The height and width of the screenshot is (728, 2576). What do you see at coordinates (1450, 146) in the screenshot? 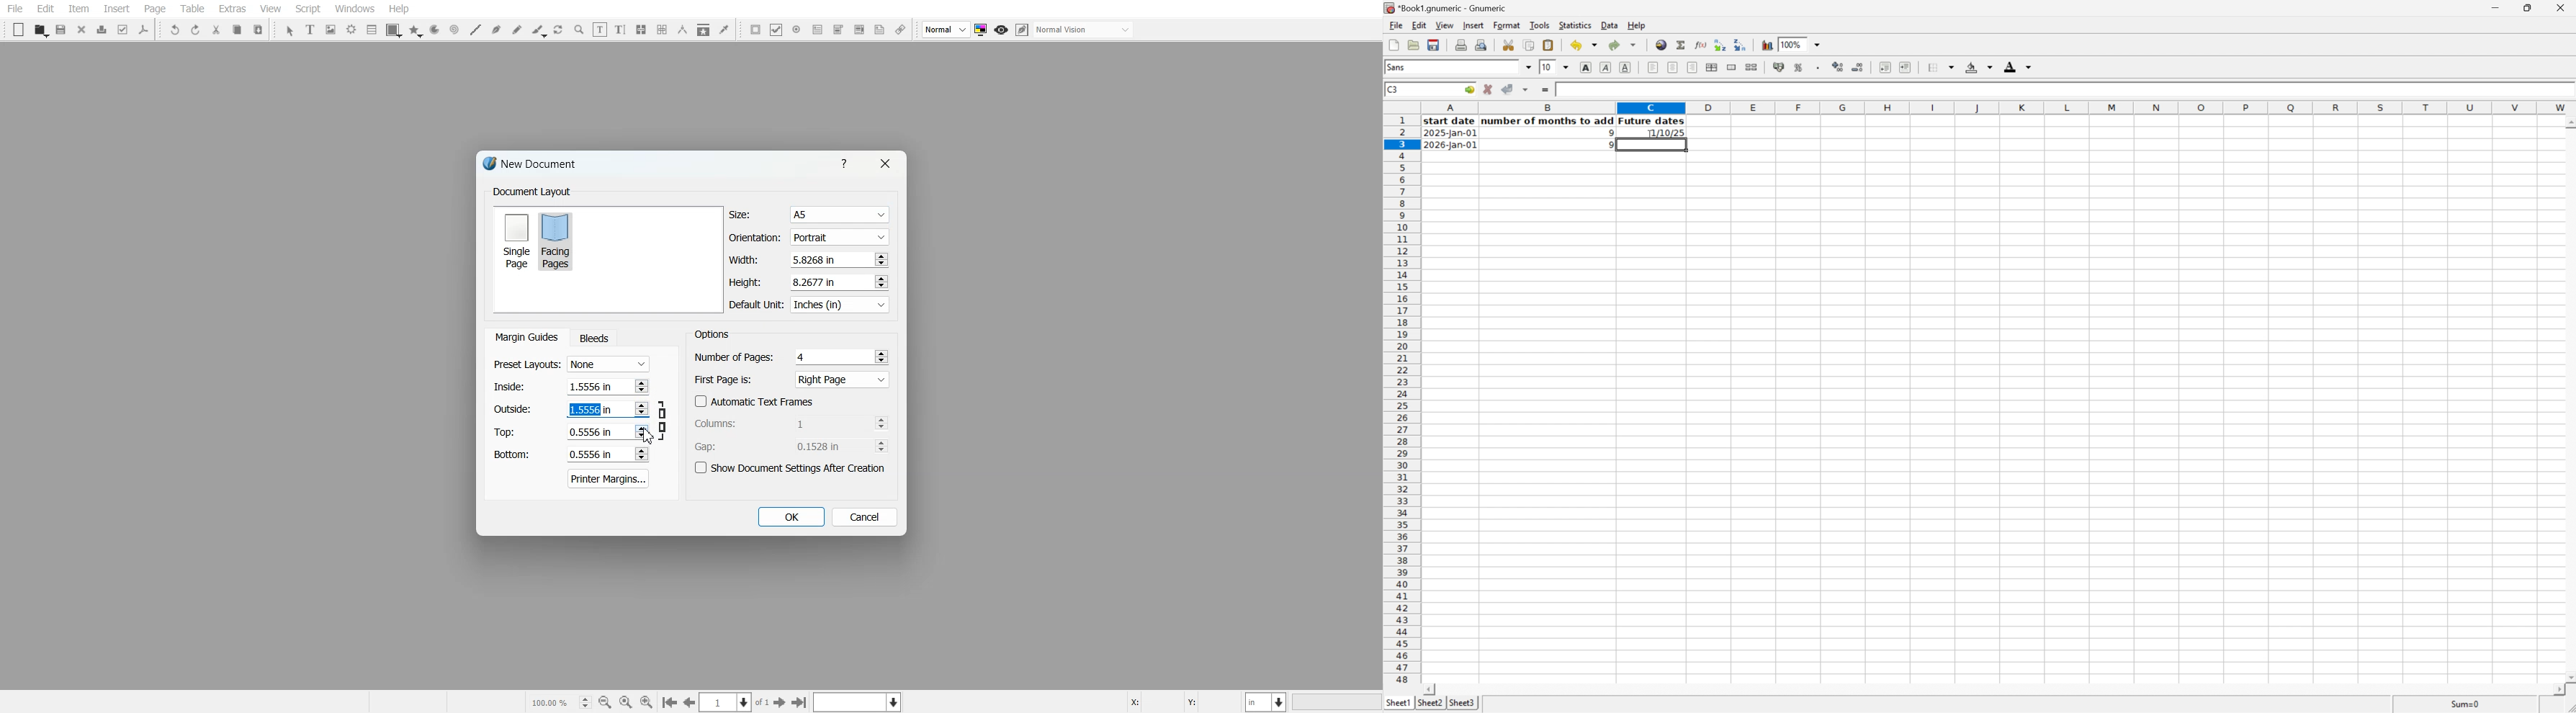
I see `2026-jan-01` at bounding box center [1450, 146].